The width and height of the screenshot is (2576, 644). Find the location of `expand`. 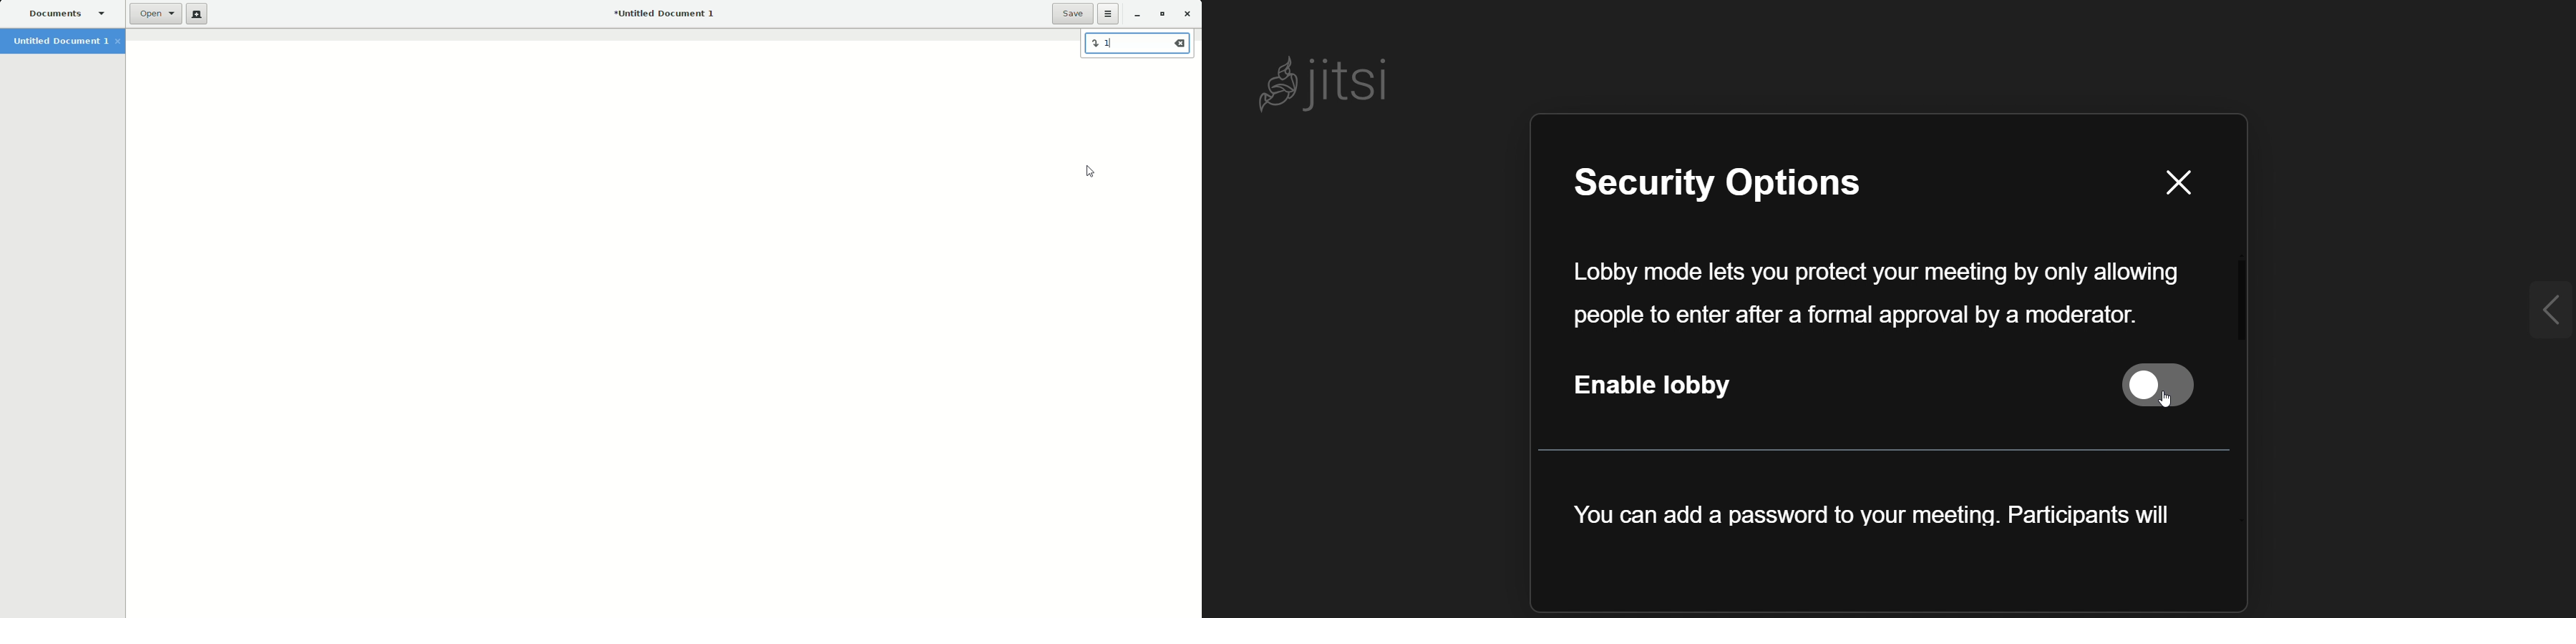

expand is located at coordinates (2537, 310).